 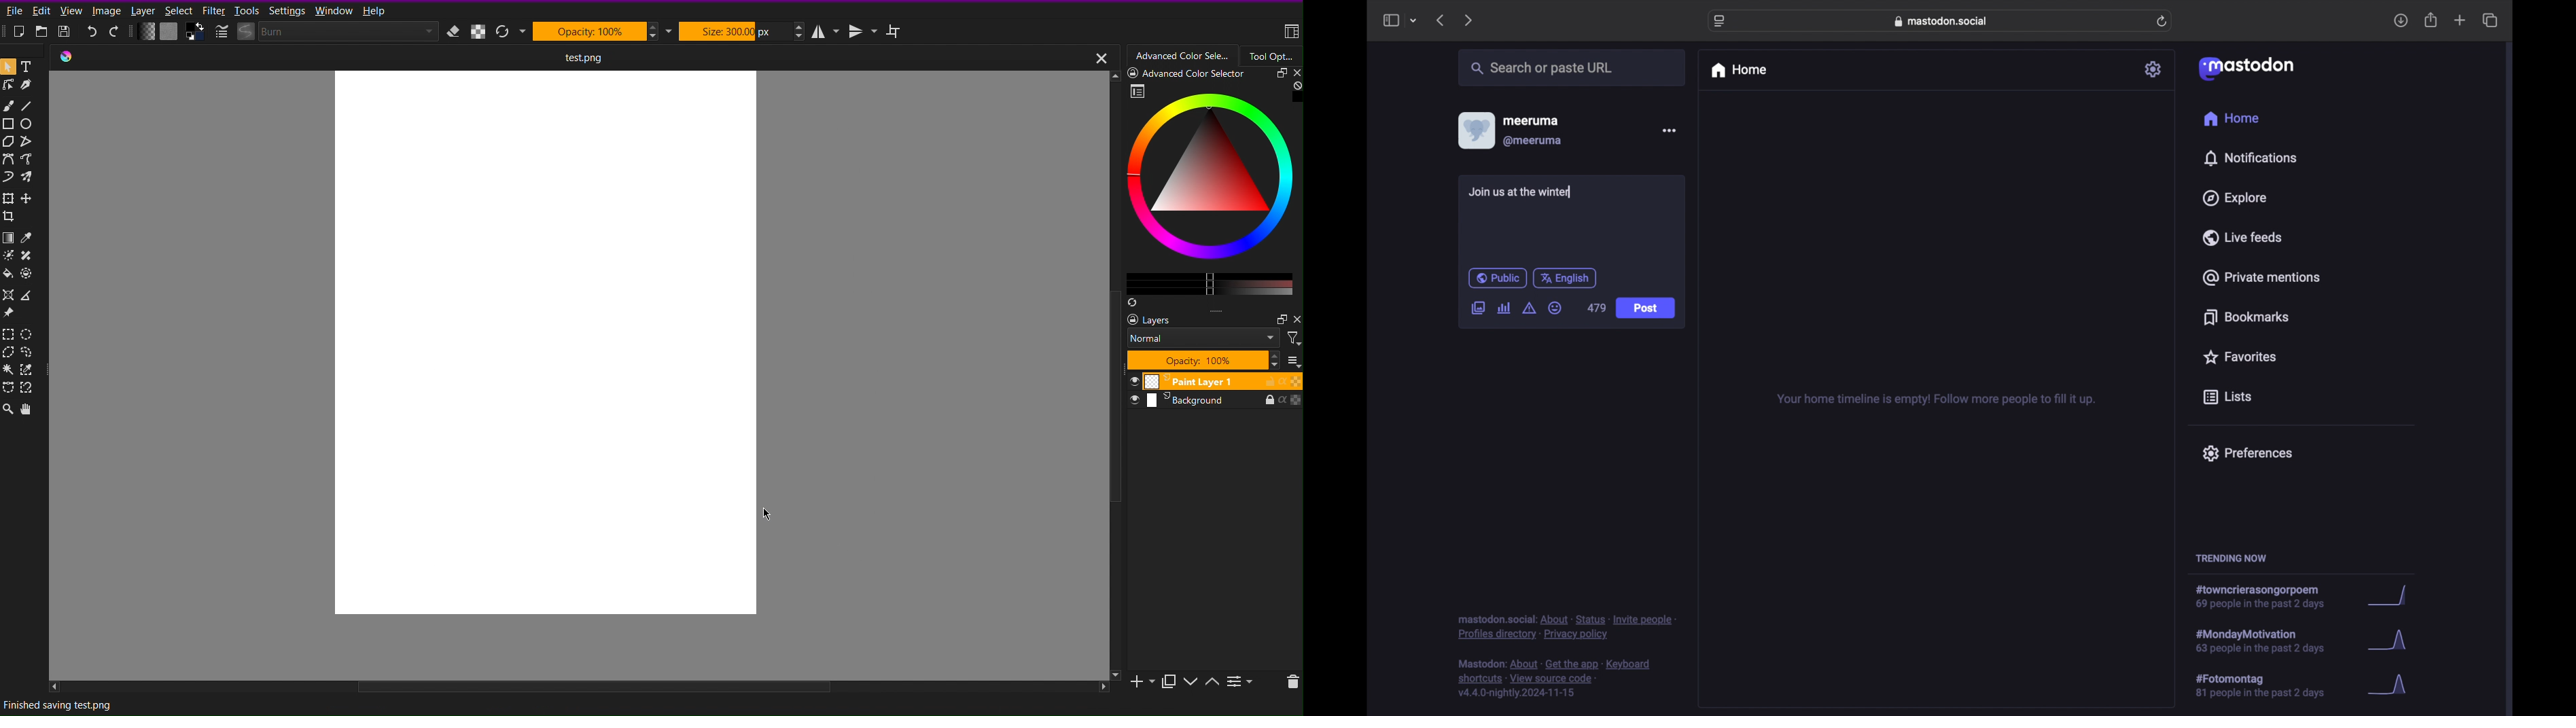 I want to click on Square, so click(x=10, y=124).